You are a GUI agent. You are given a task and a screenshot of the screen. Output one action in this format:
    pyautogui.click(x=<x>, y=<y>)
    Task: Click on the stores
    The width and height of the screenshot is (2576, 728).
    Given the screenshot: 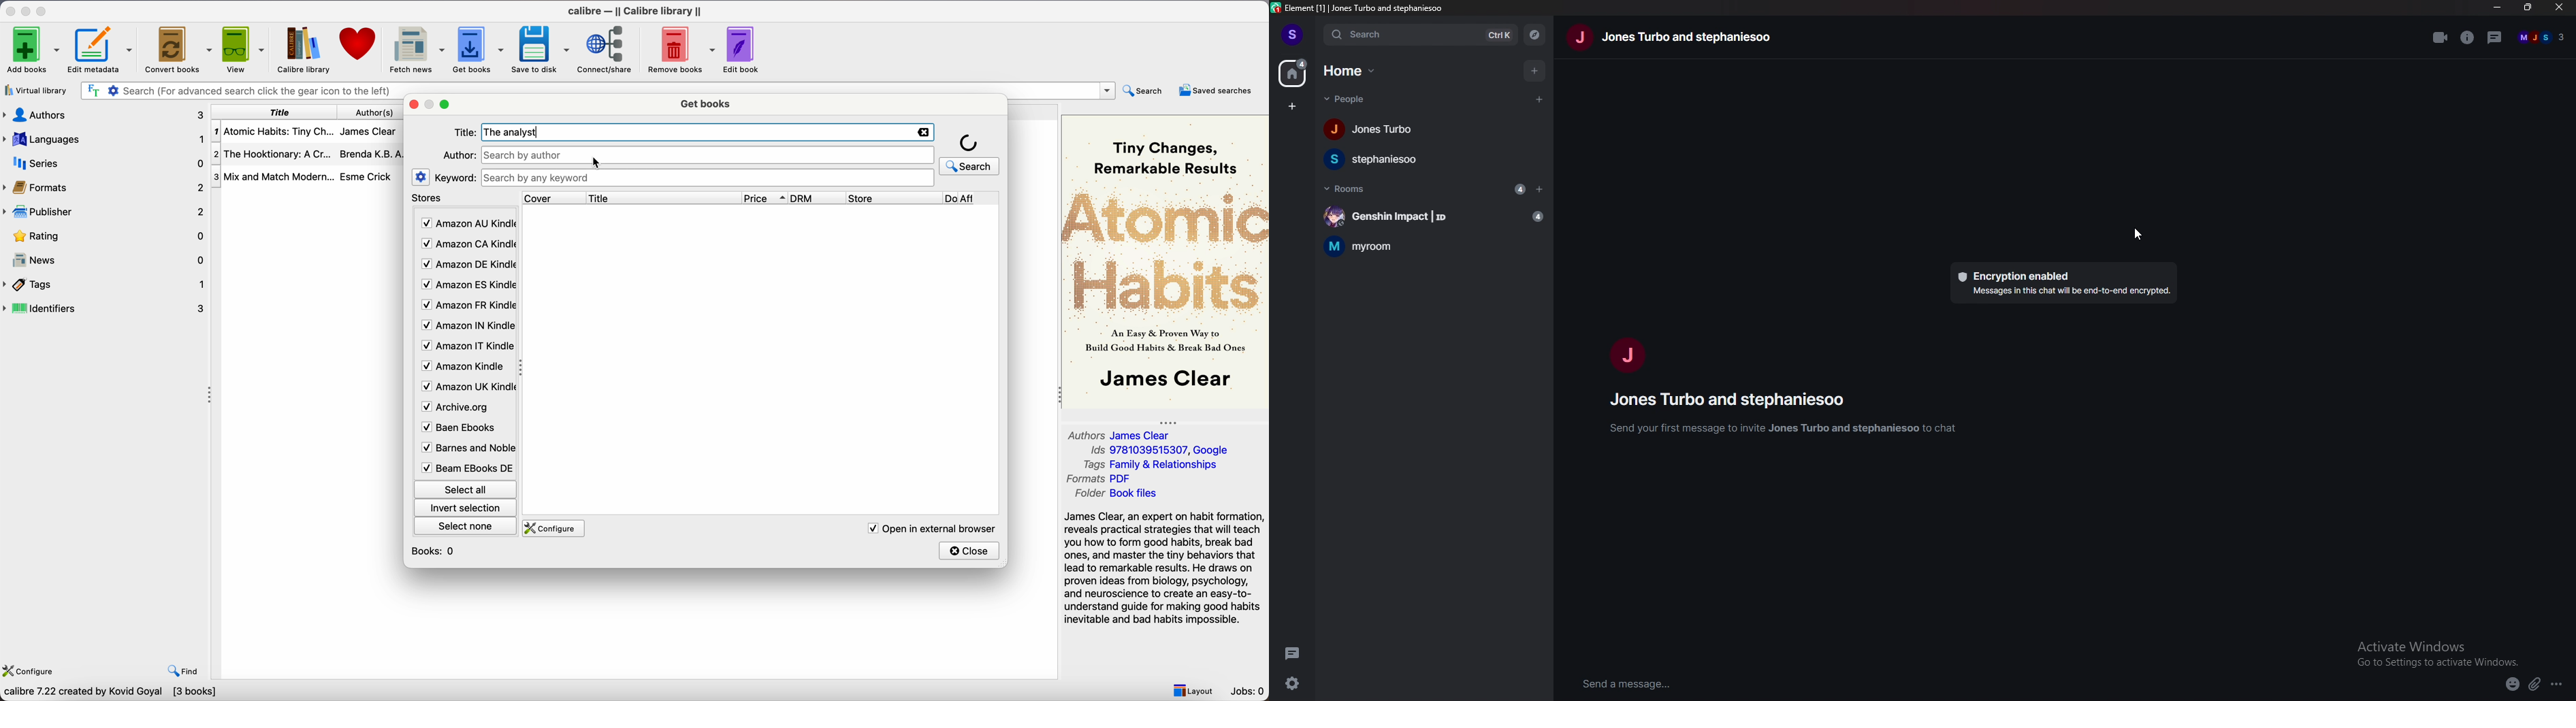 What is the action you would take?
    pyautogui.click(x=429, y=199)
    